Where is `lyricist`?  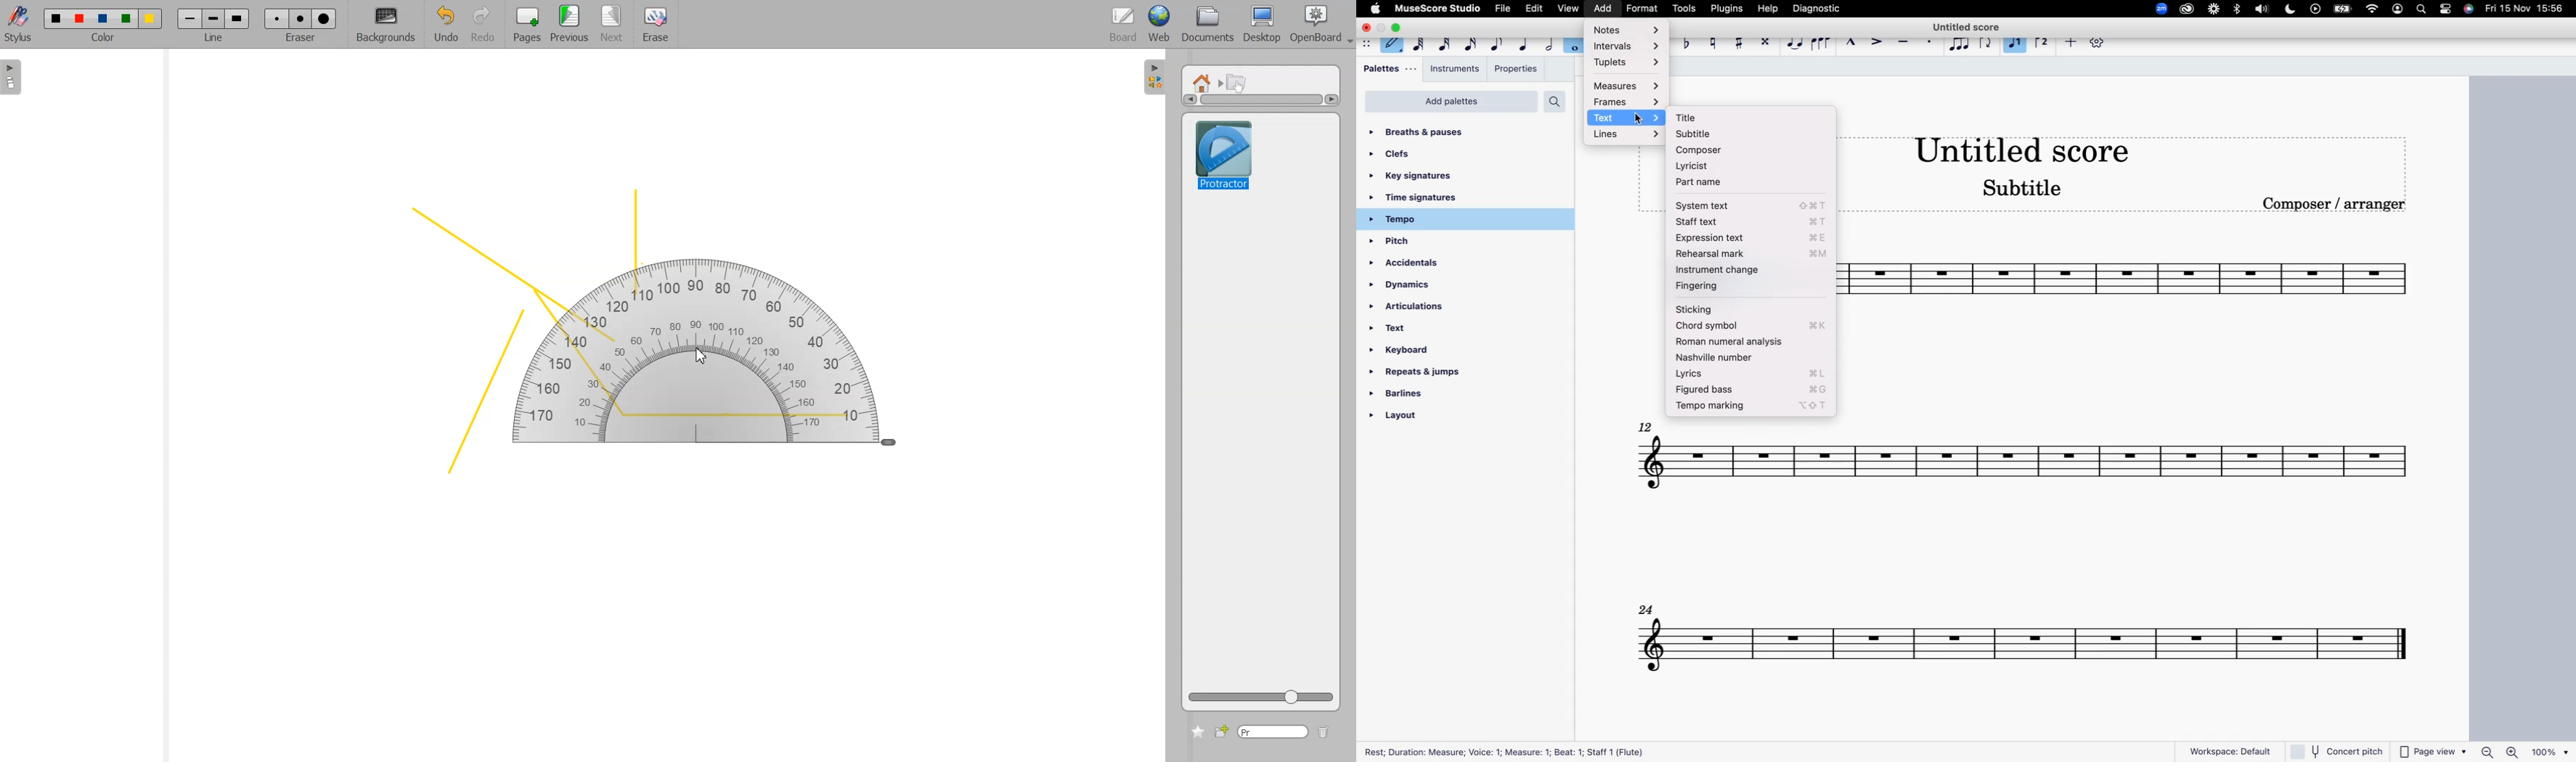 lyricist is located at coordinates (1731, 165).